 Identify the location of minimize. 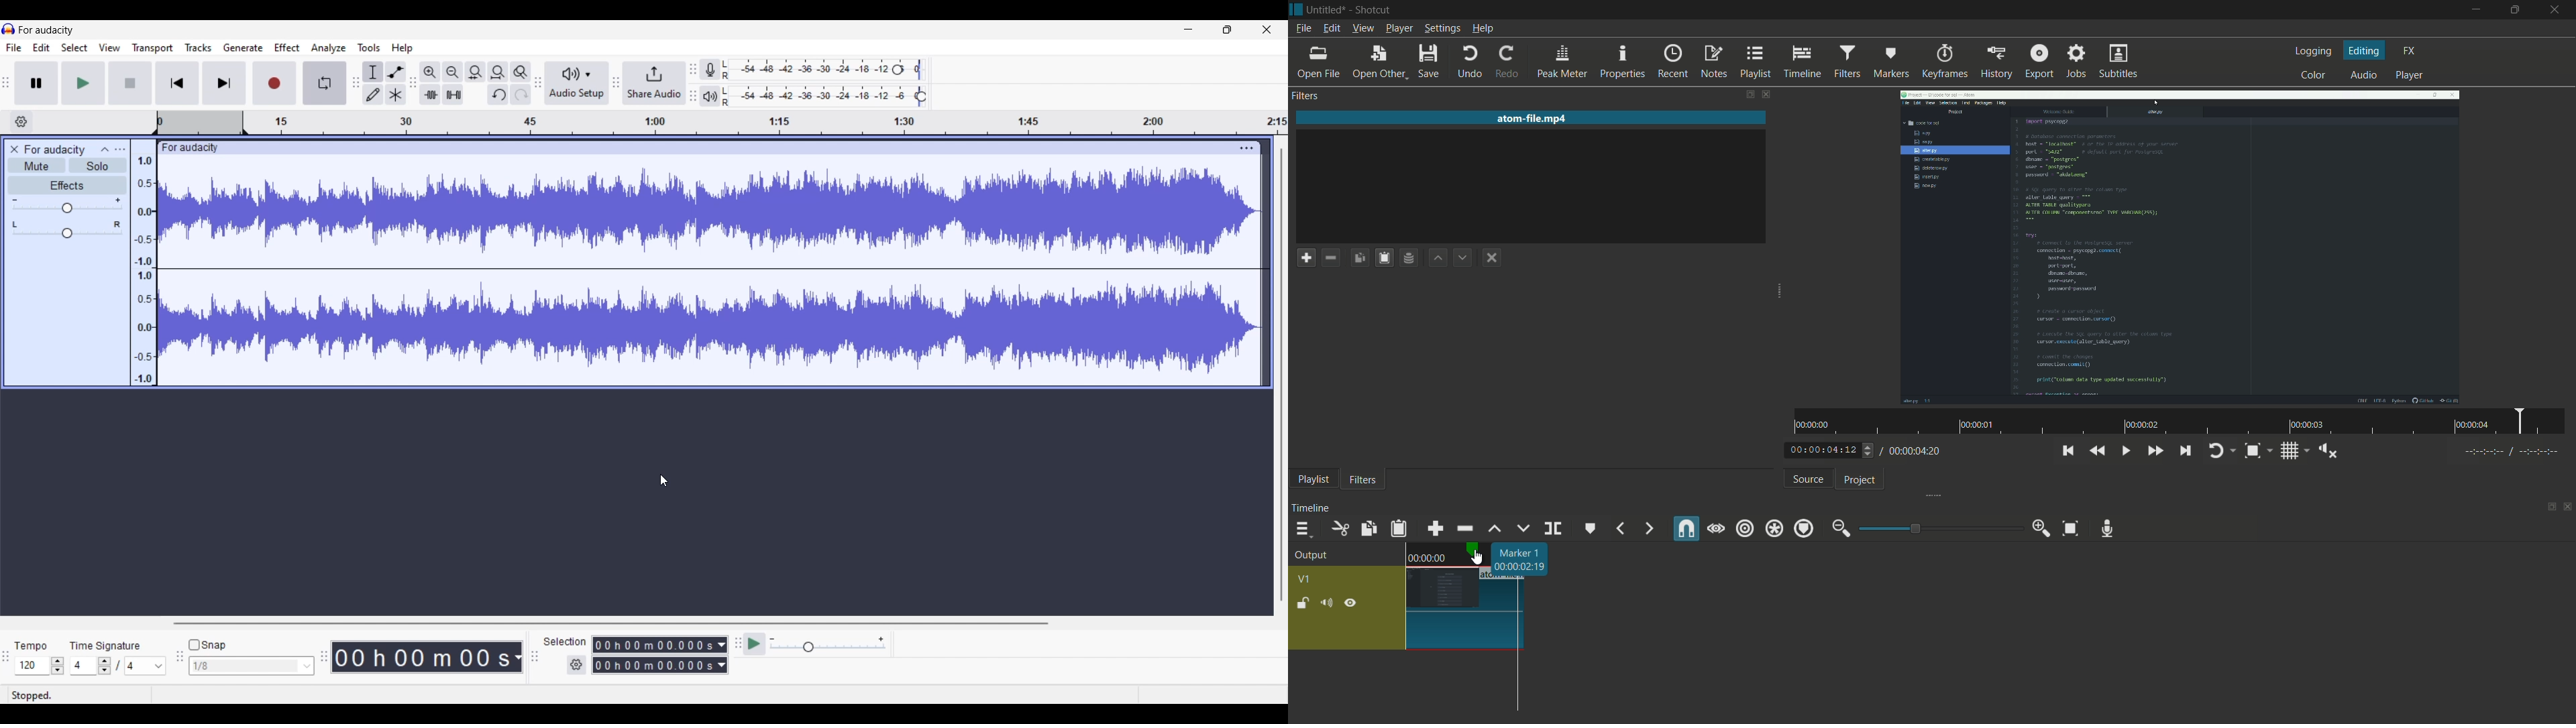
(2472, 10).